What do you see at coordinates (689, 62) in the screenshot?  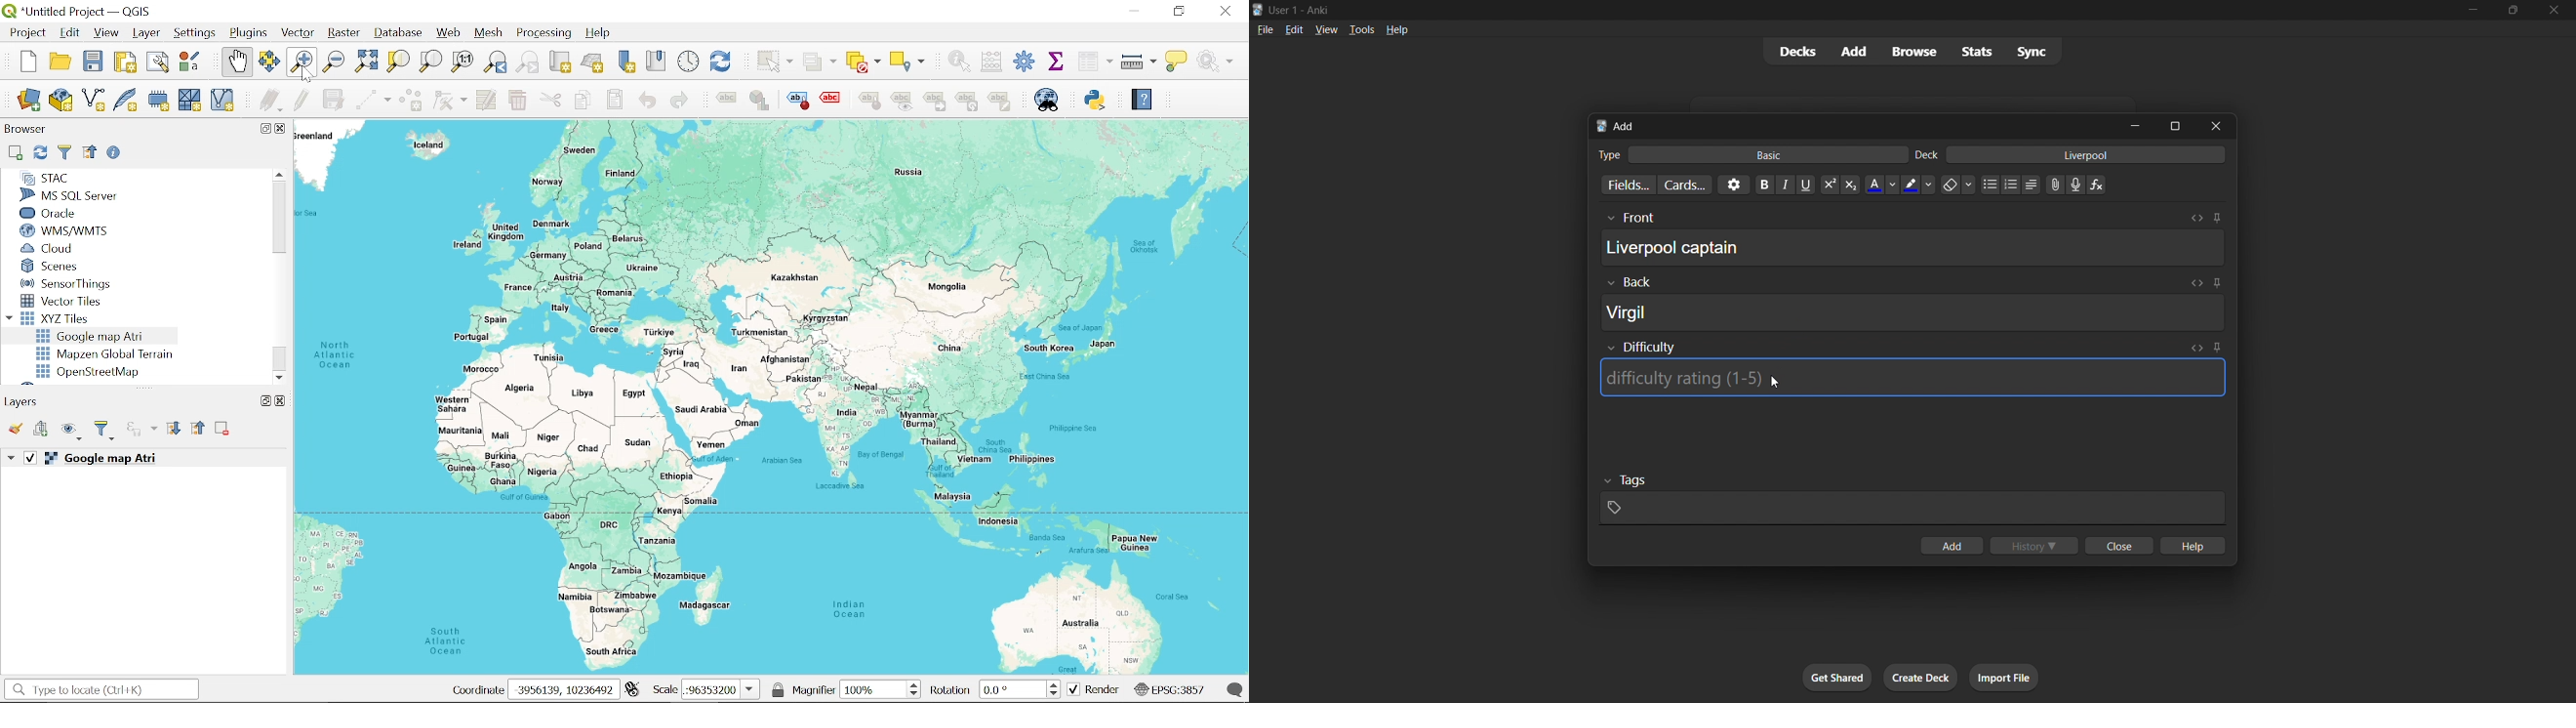 I see `Temporal control panel` at bounding box center [689, 62].